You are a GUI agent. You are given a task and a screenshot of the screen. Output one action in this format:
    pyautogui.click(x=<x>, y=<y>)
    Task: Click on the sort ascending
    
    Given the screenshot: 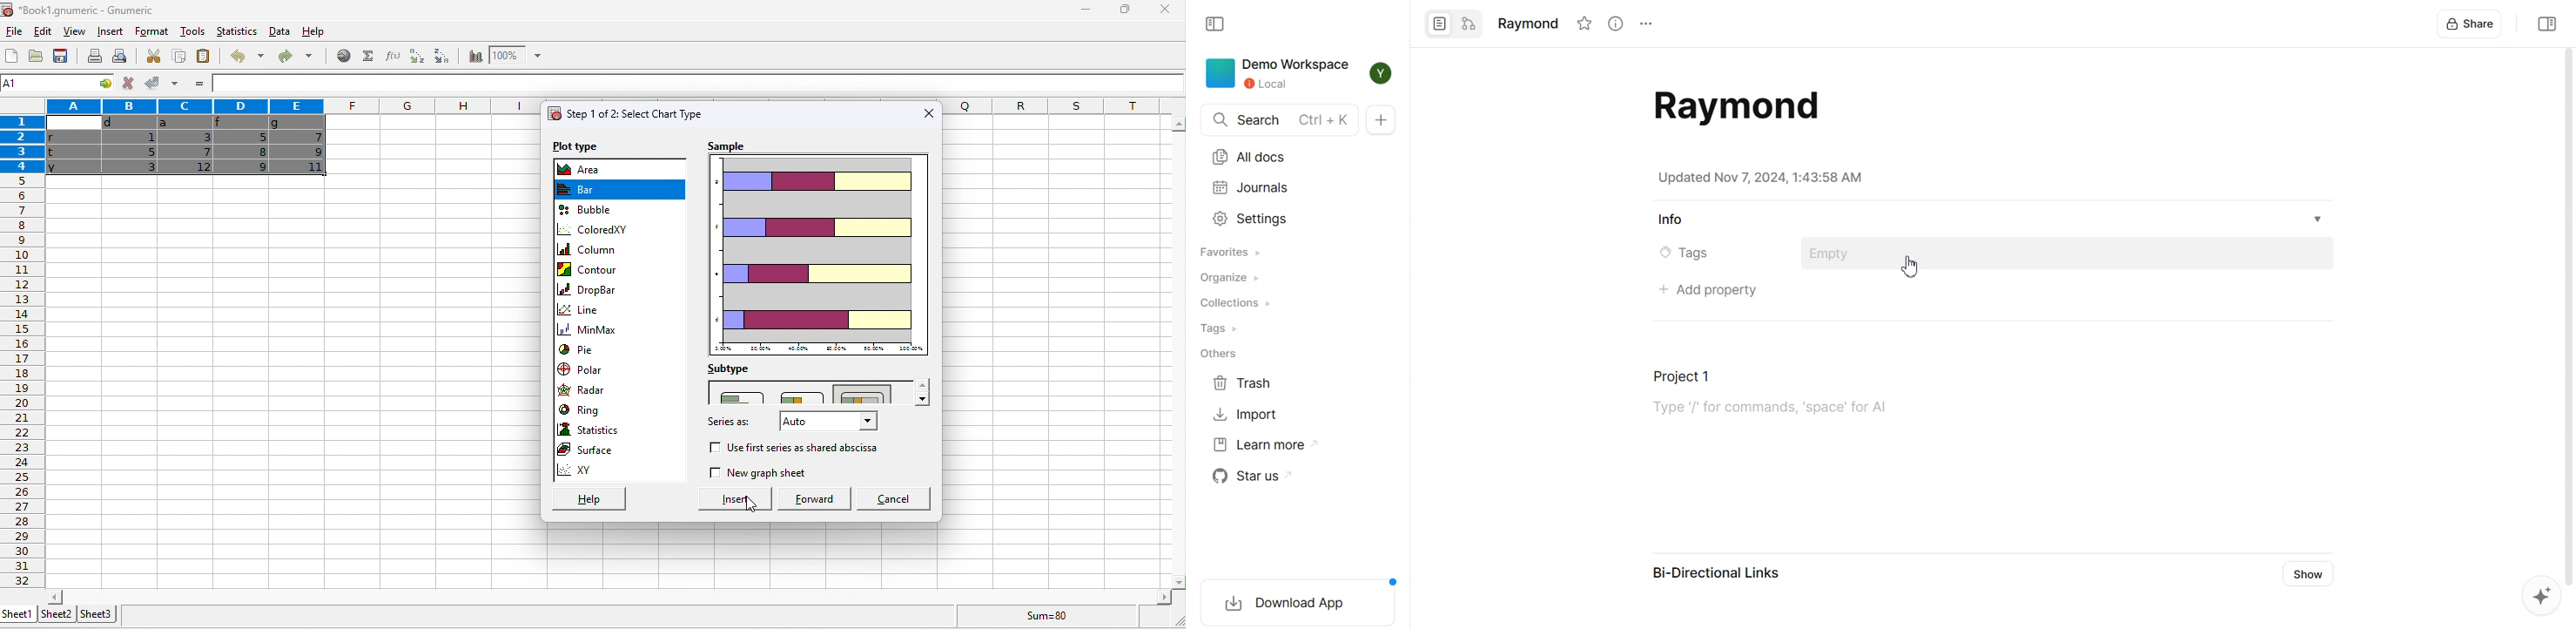 What is the action you would take?
    pyautogui.click(x=415, y=56)
    